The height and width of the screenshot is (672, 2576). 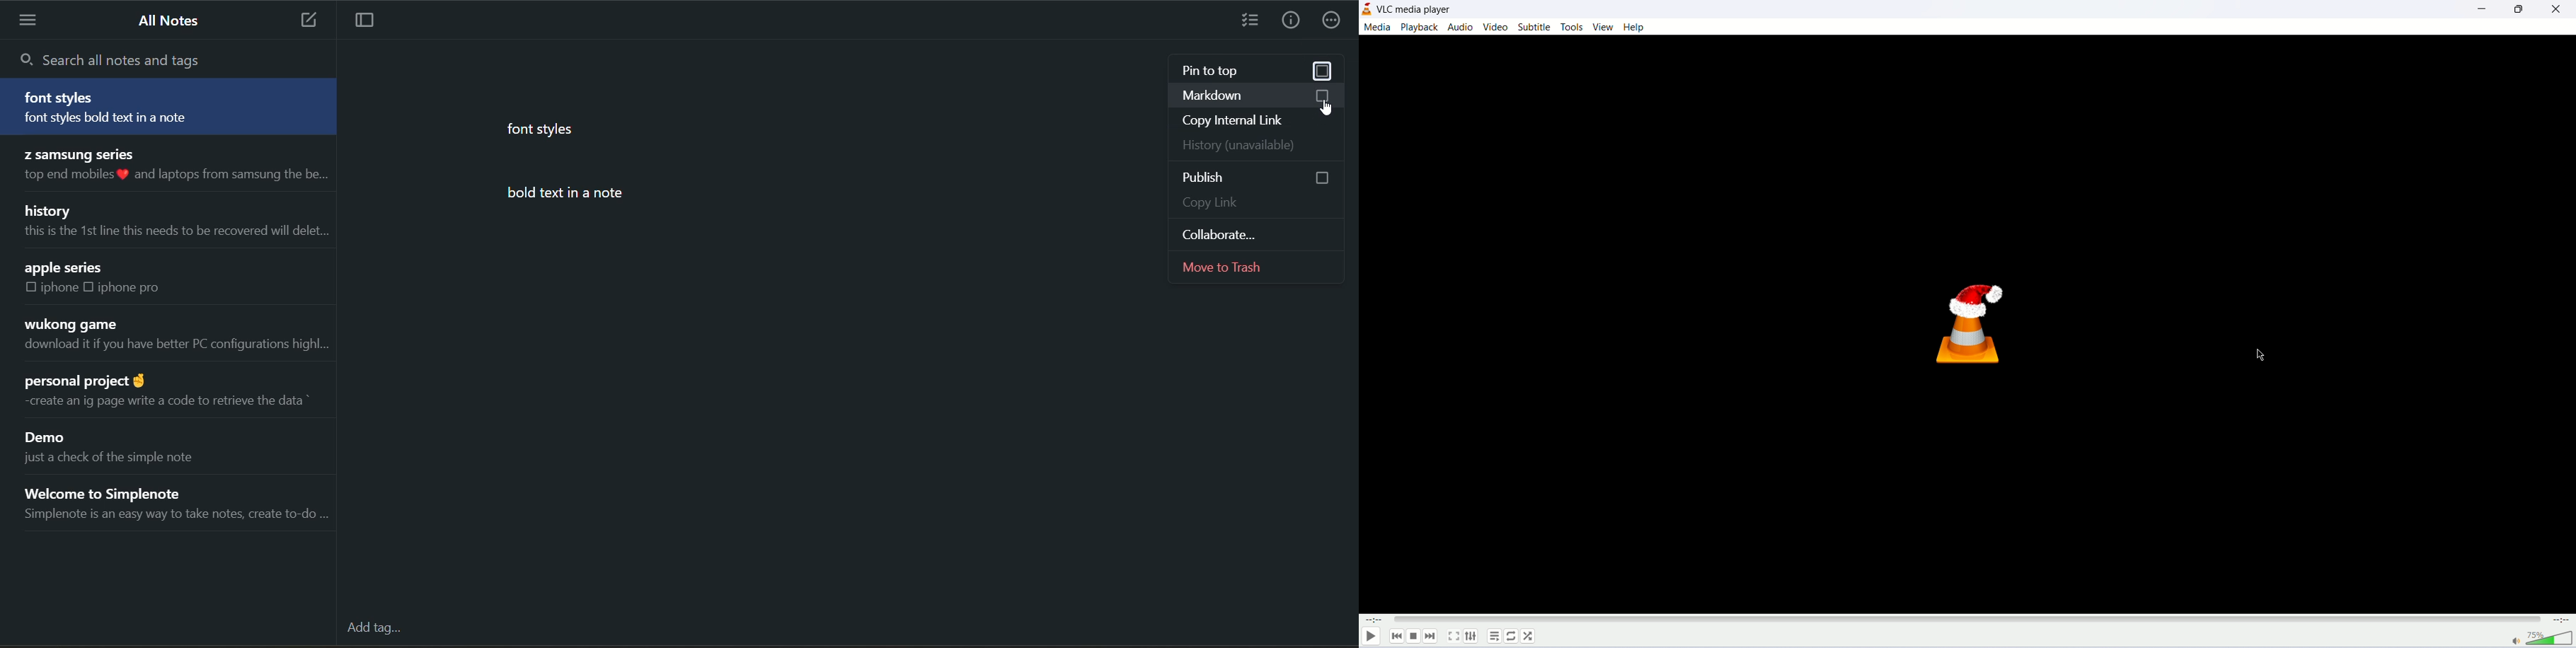 I want to click on just a check of the simple note, so click(x=122, y=461).